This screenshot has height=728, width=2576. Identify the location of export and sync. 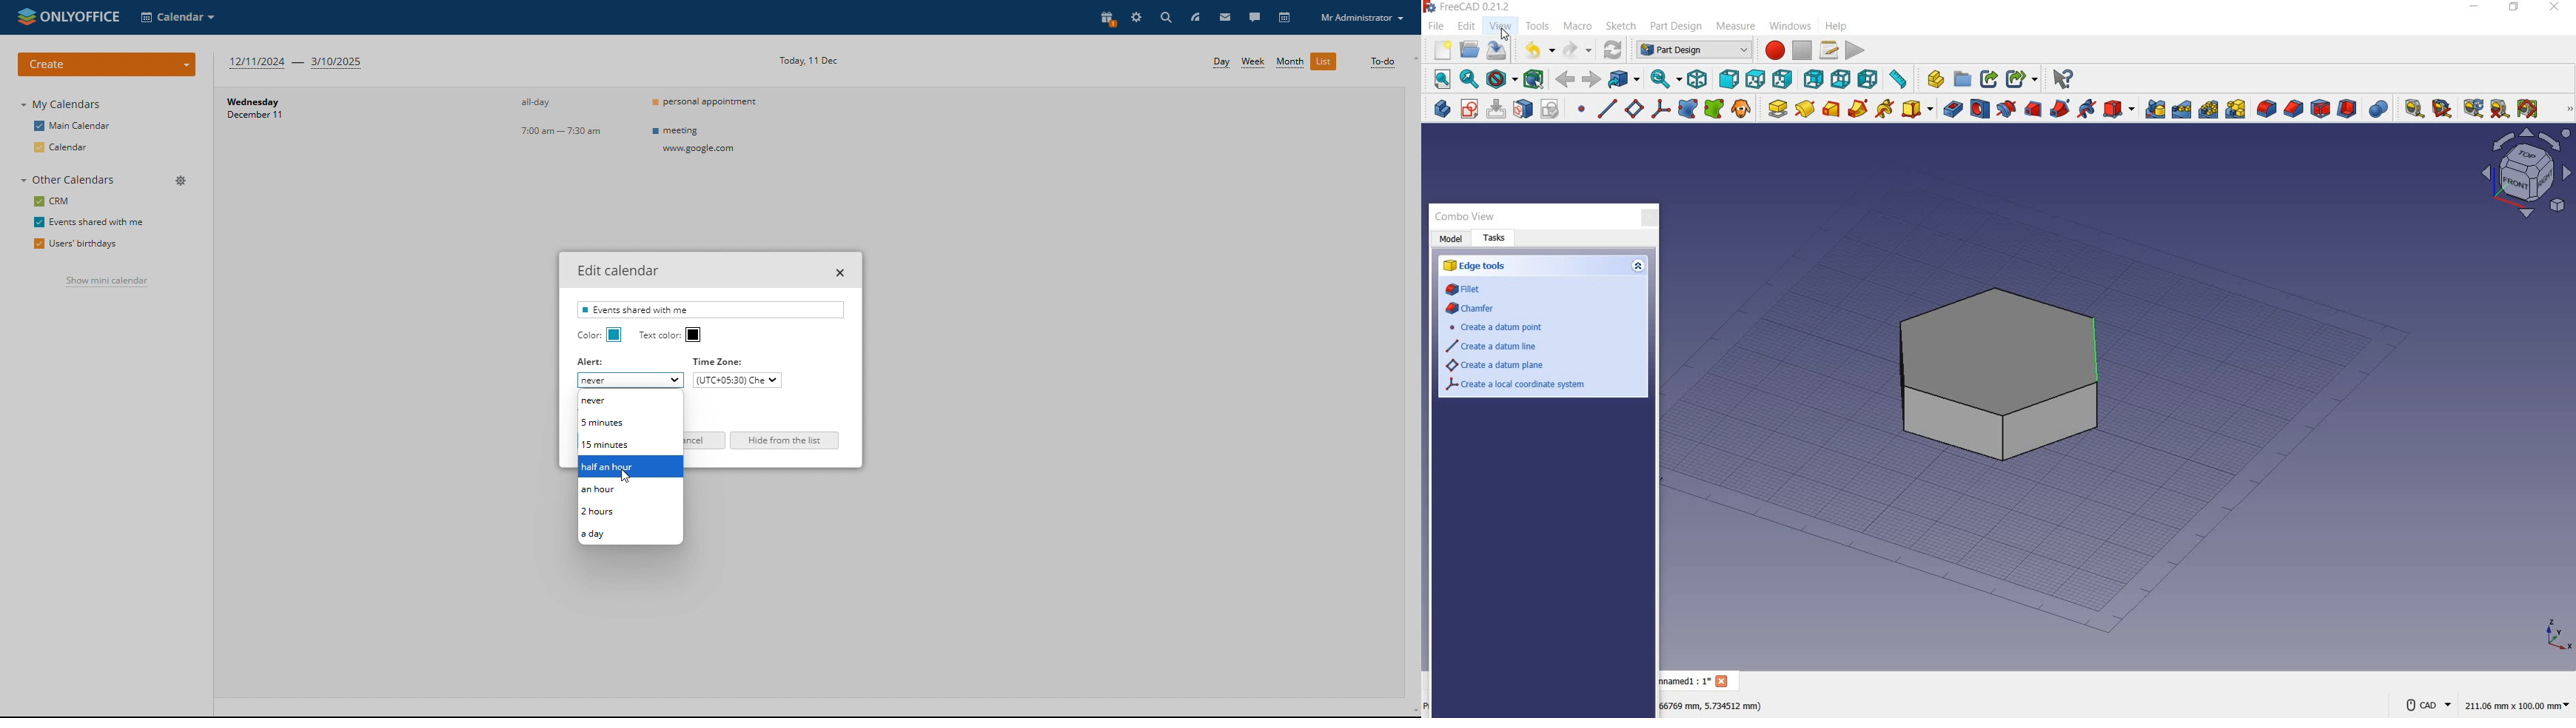
(609, 405).